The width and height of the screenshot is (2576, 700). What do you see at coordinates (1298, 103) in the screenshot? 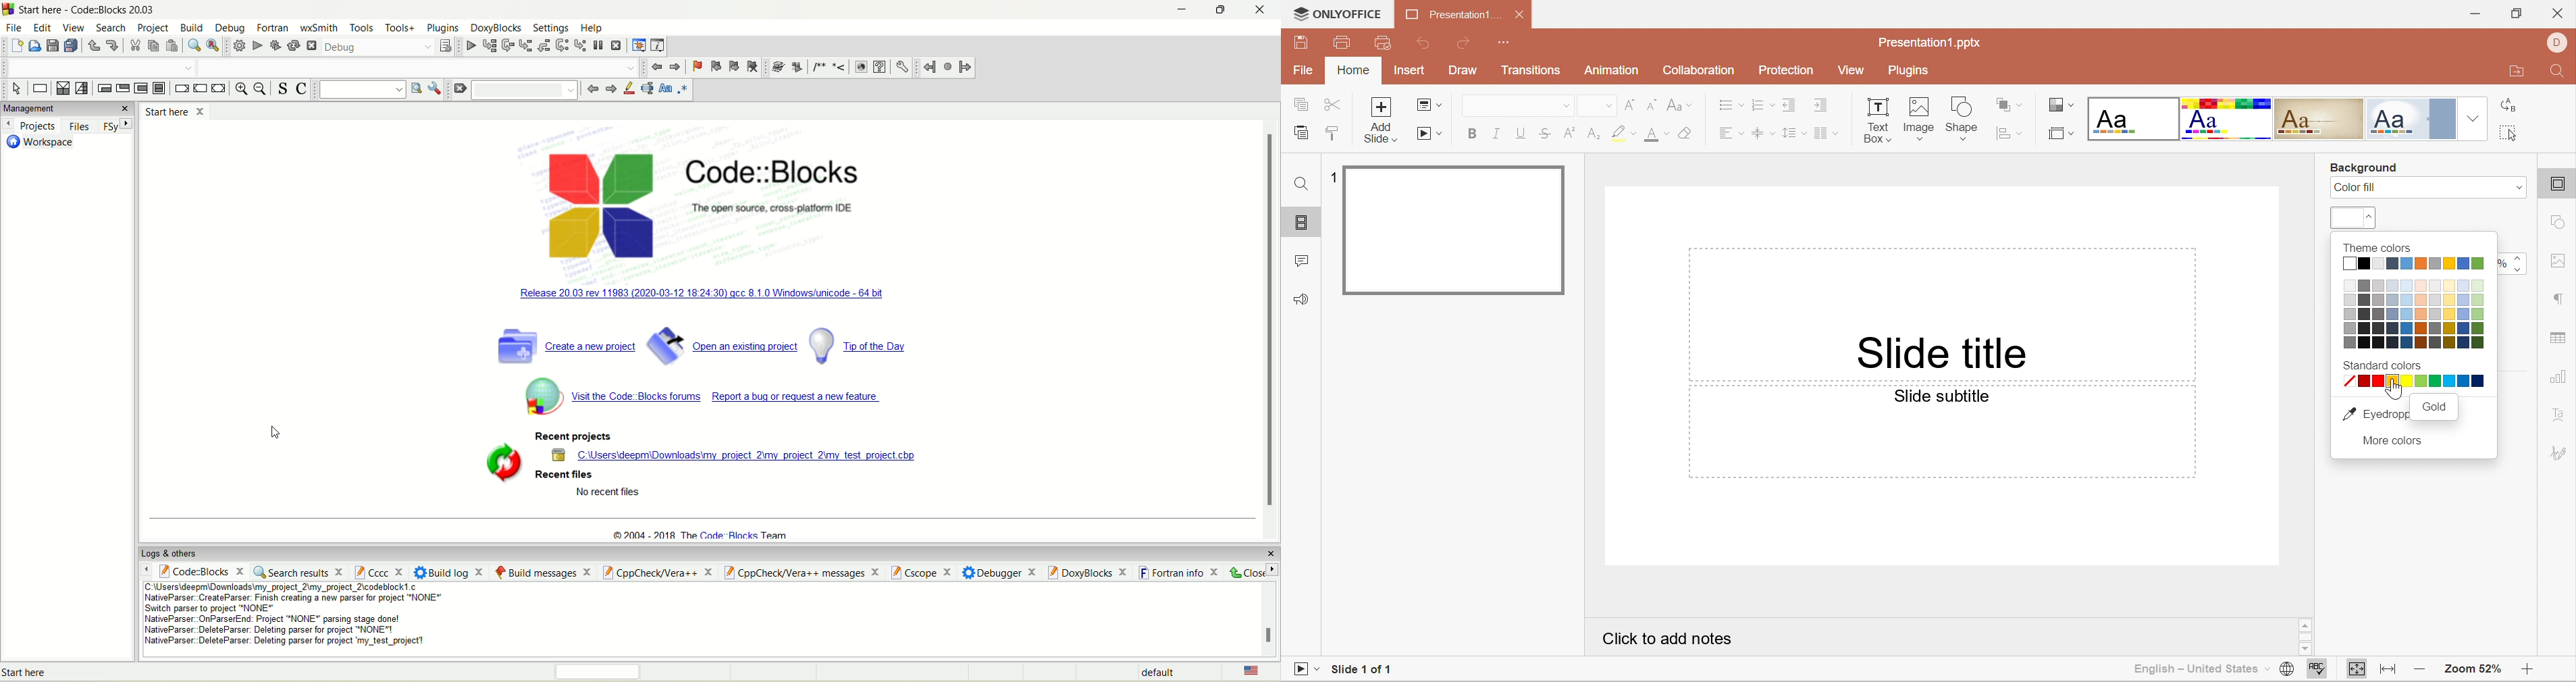
I see `Copy` at bounding box center [1298, 103].